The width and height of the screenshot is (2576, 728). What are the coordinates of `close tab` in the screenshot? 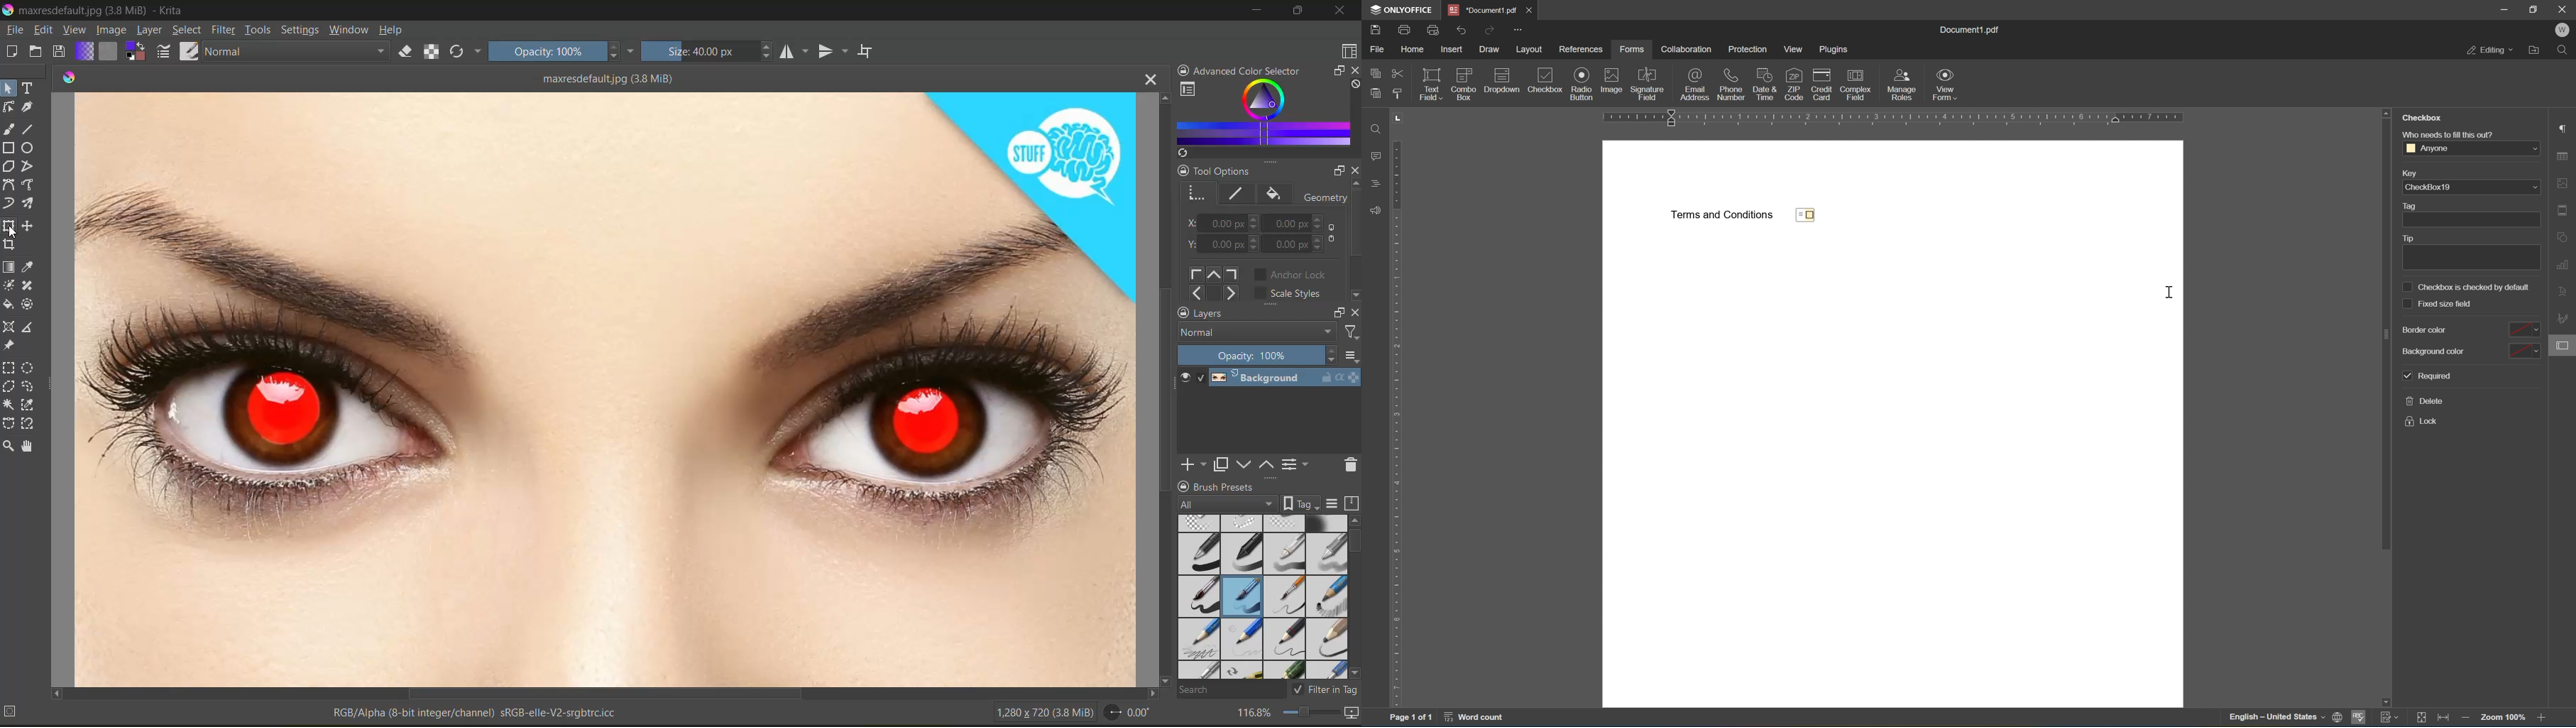 It's located at (1149, 80).